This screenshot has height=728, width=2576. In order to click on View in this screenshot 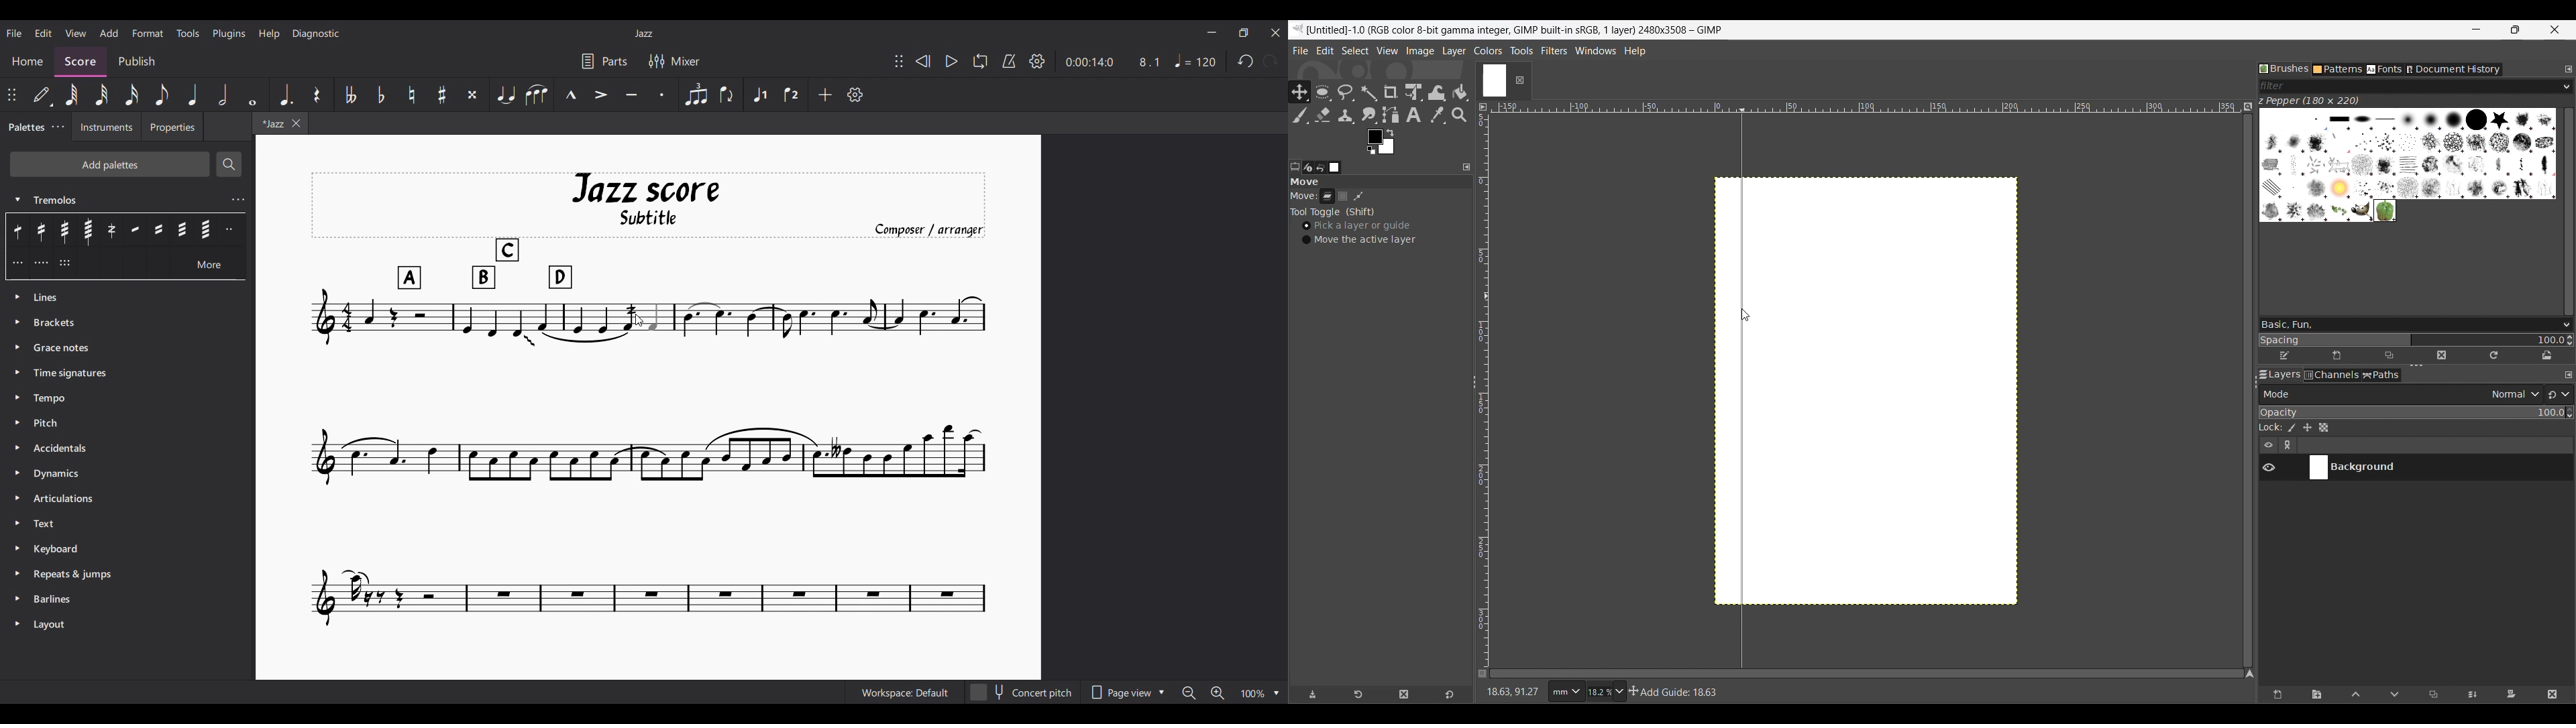, I will do `click(76, 33)`.